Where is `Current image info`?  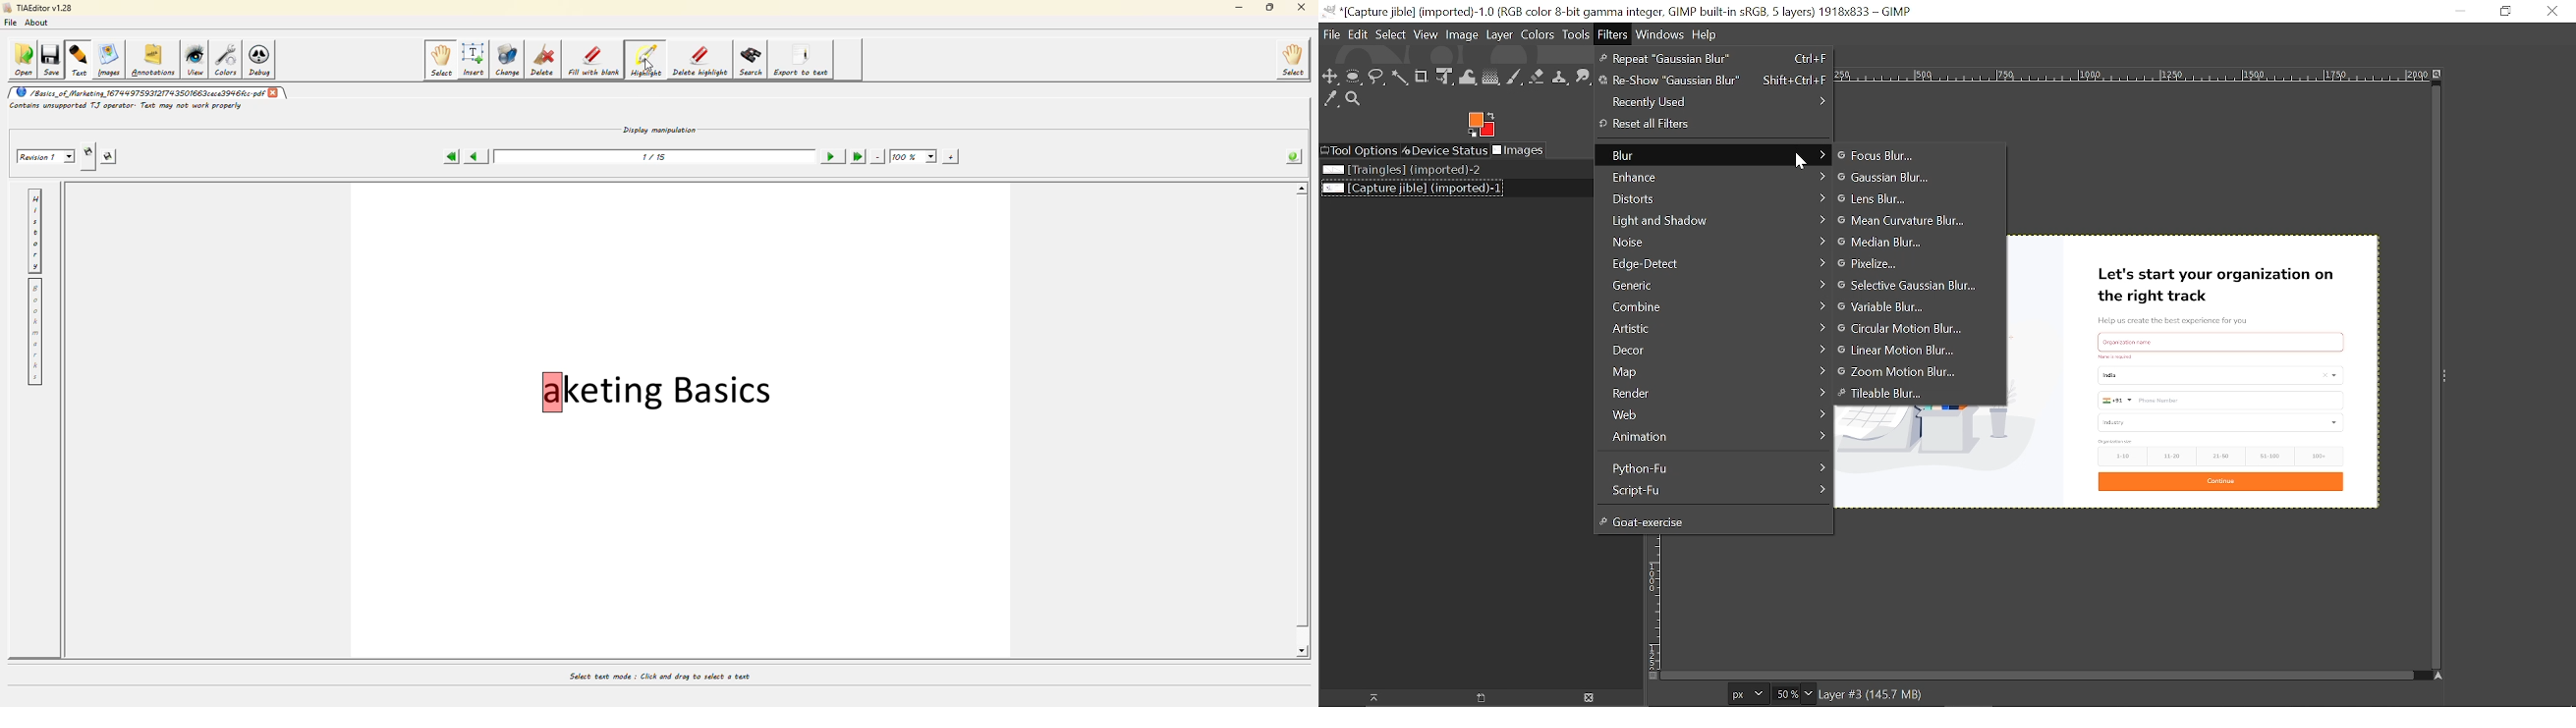
Current image info is located at coordinates (1872, 694).